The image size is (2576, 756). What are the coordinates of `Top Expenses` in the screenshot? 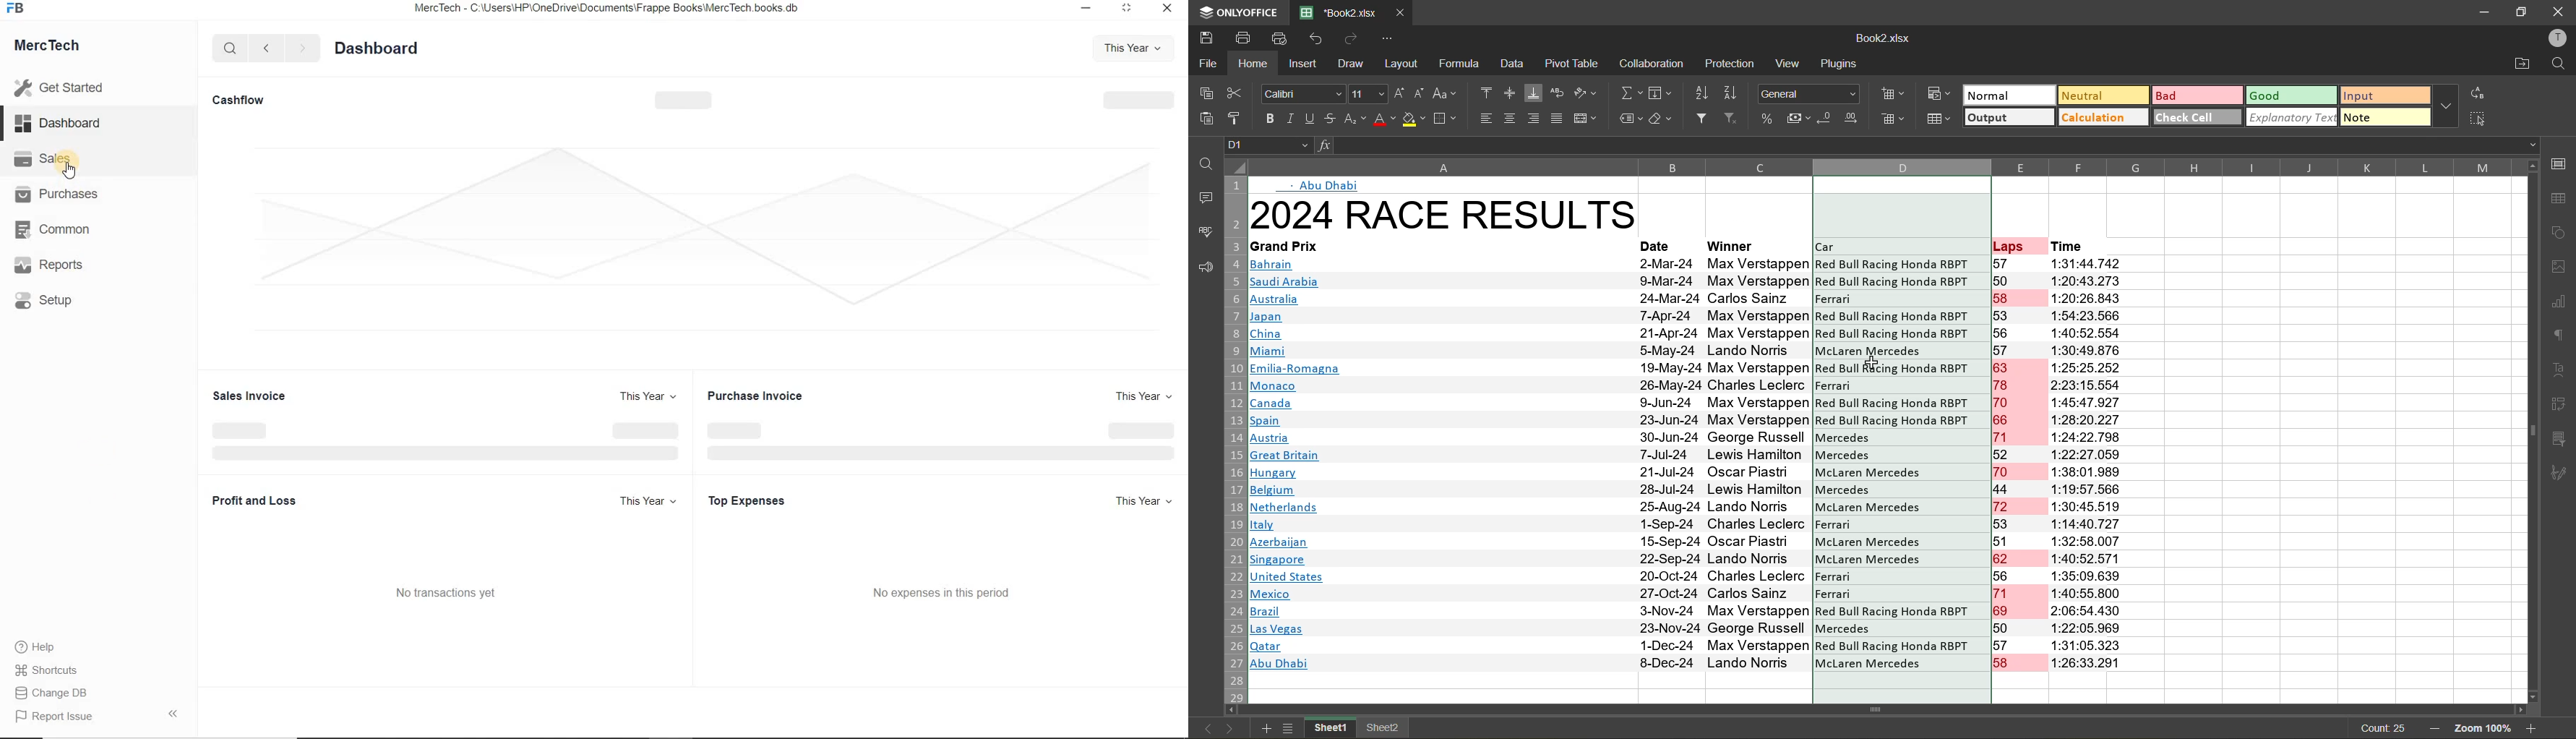 It's located at (752, 499).